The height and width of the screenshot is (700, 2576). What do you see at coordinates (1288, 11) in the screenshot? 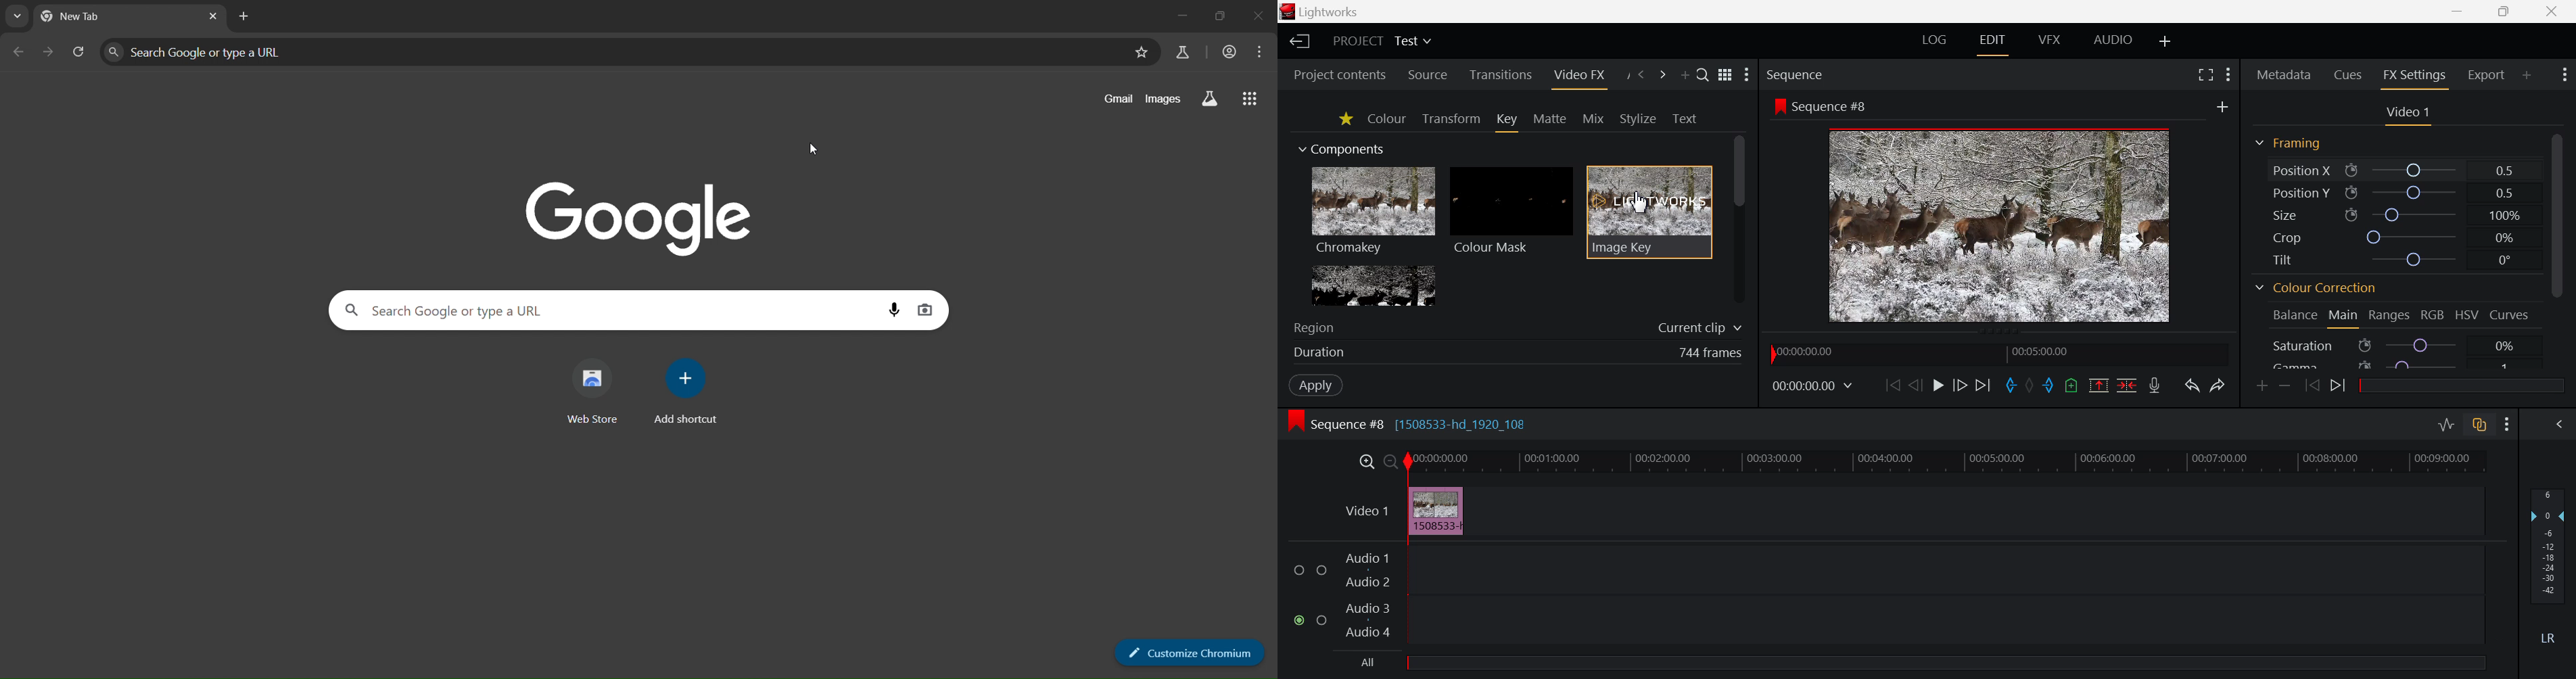
I see `logo` at bounding box center [1288, 11].